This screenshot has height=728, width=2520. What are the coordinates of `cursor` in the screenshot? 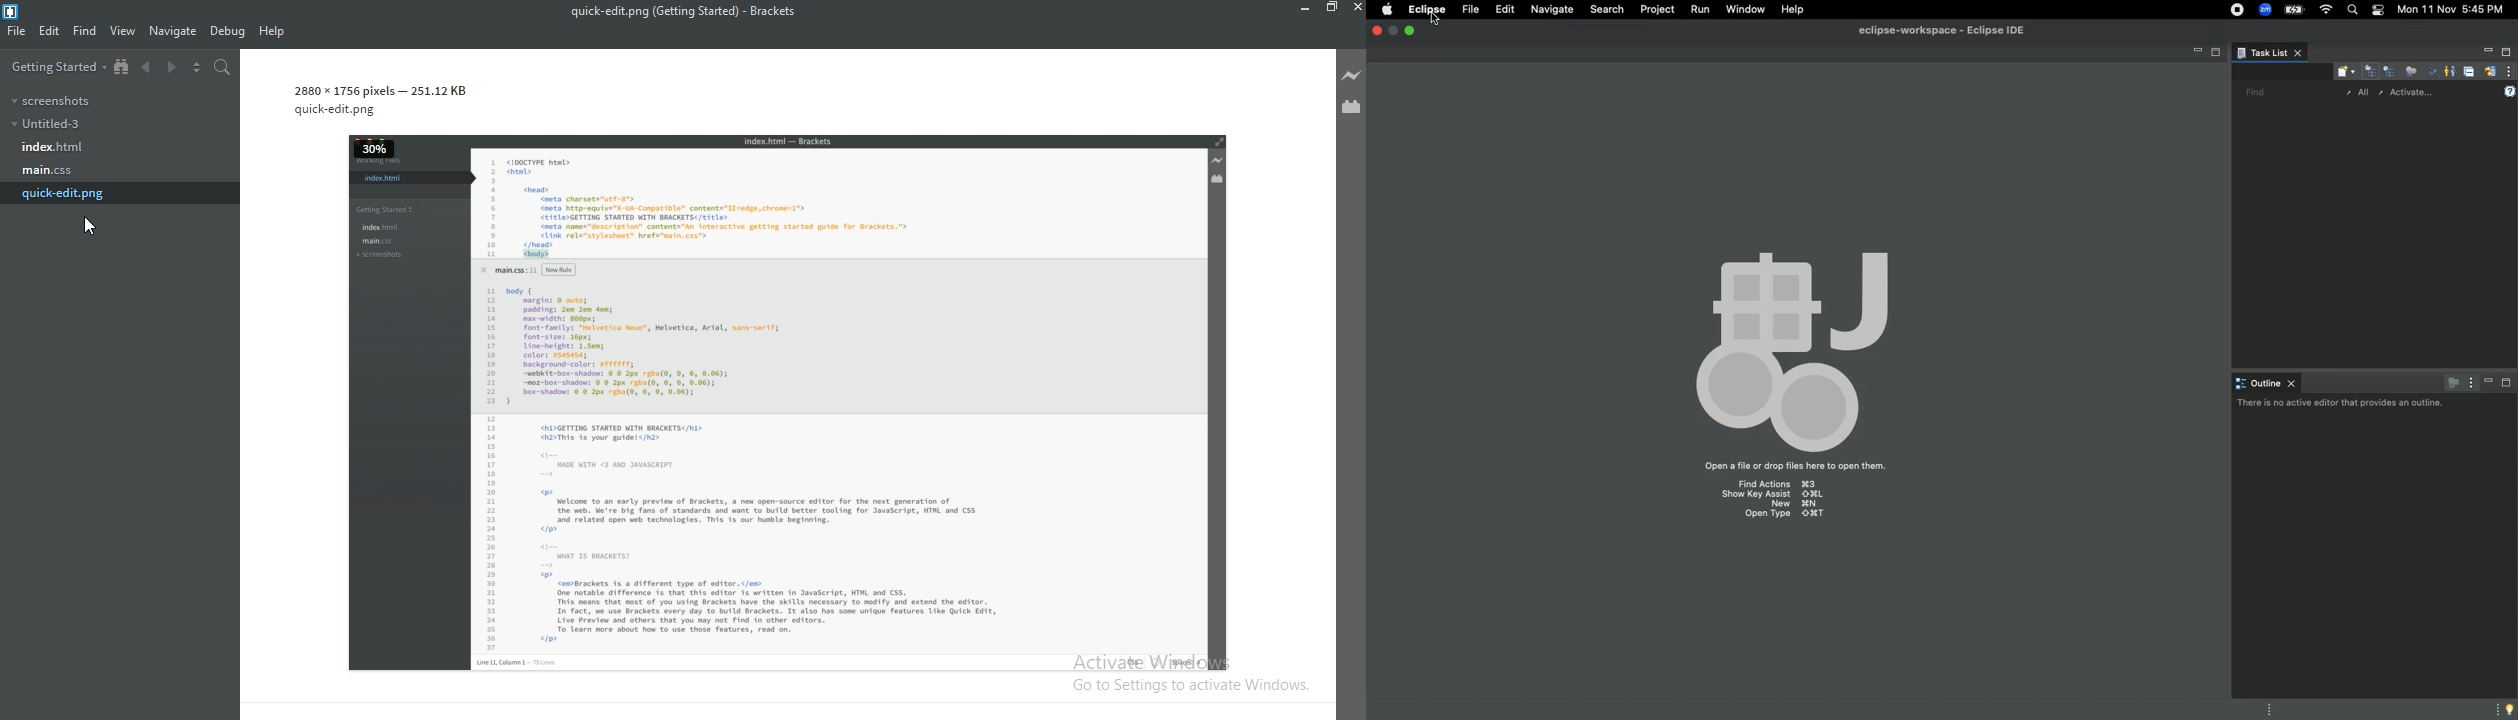 It's located at (94, 227).